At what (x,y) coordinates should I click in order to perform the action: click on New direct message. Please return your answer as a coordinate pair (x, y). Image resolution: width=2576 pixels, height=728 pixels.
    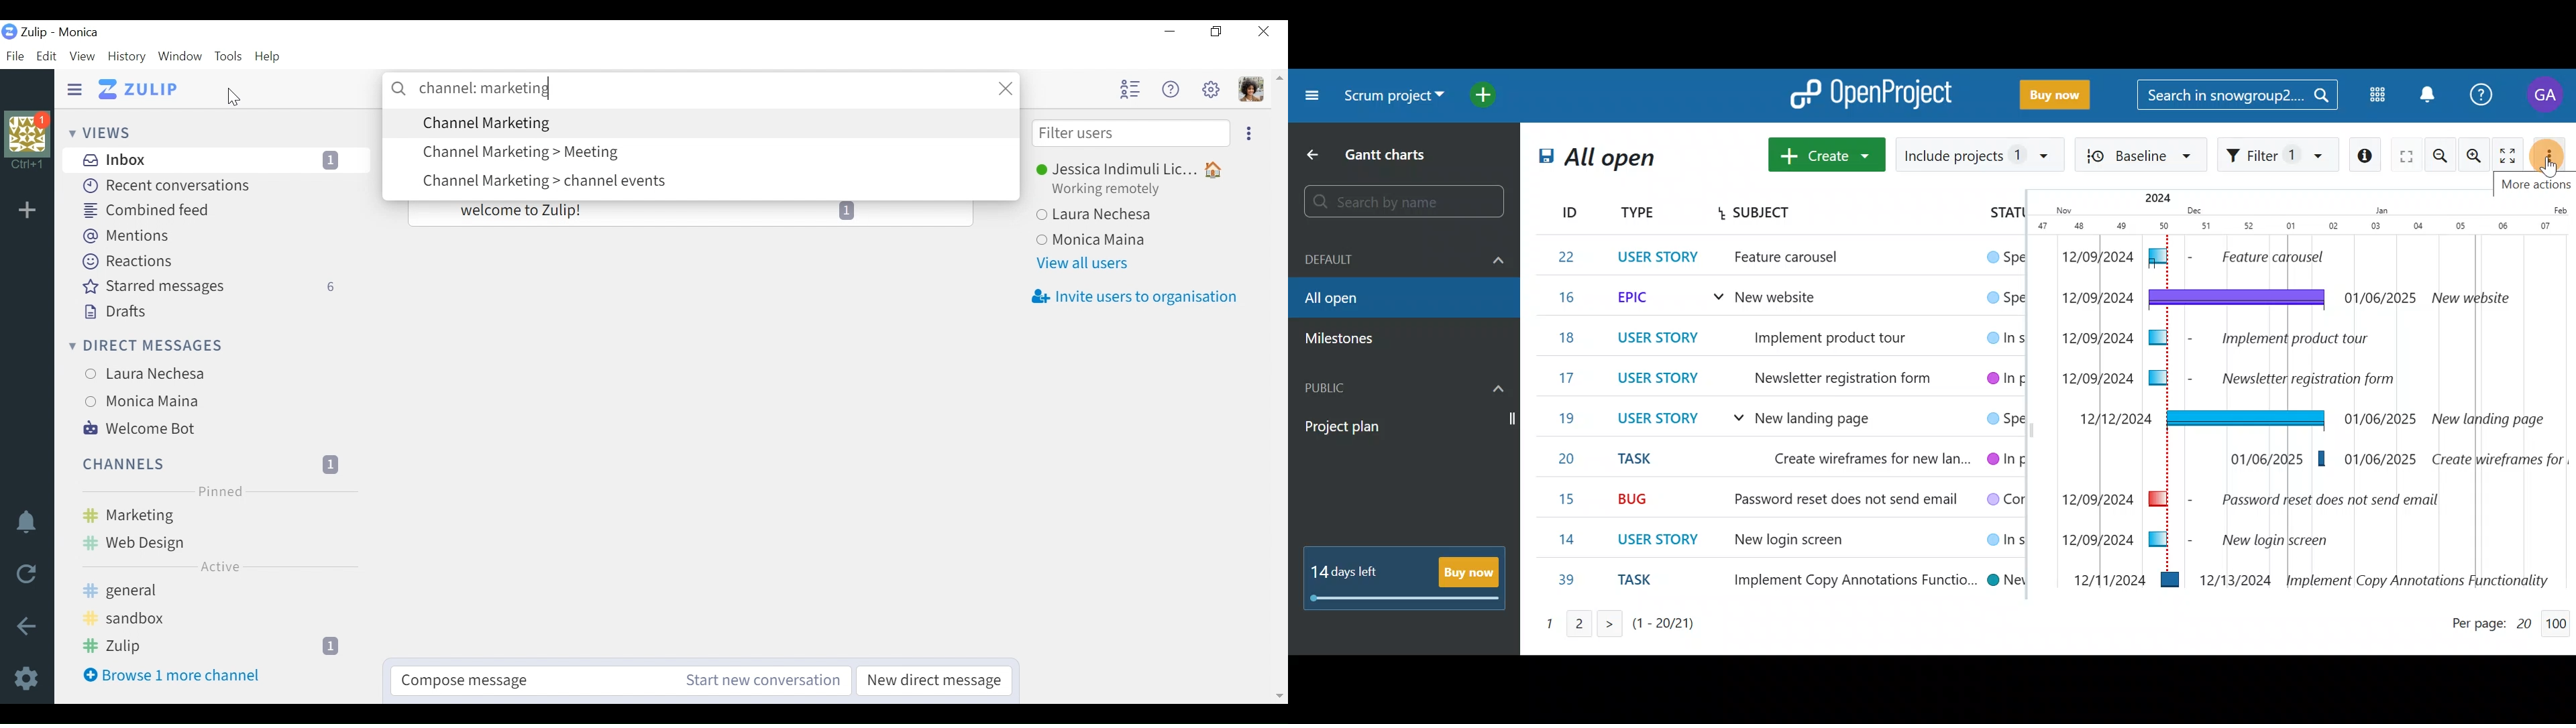
    Looking at the image, I should click on (932, 680).